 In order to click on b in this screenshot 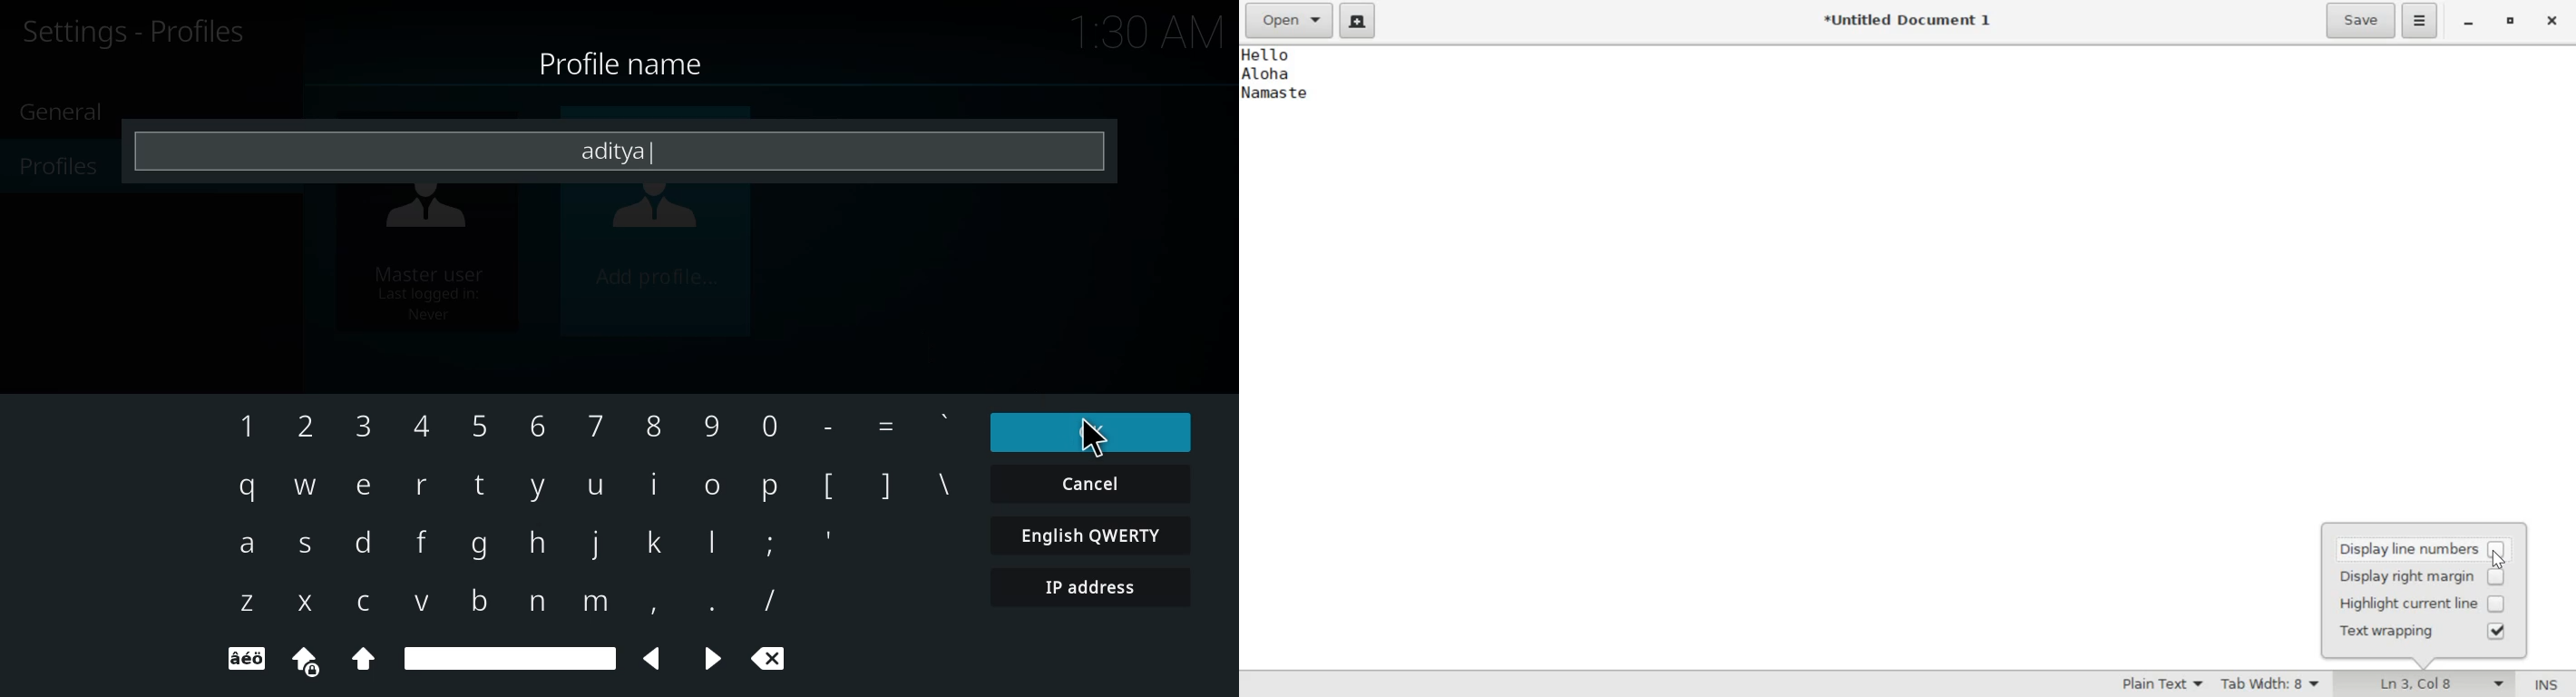, I will do `click(479, 606)`.